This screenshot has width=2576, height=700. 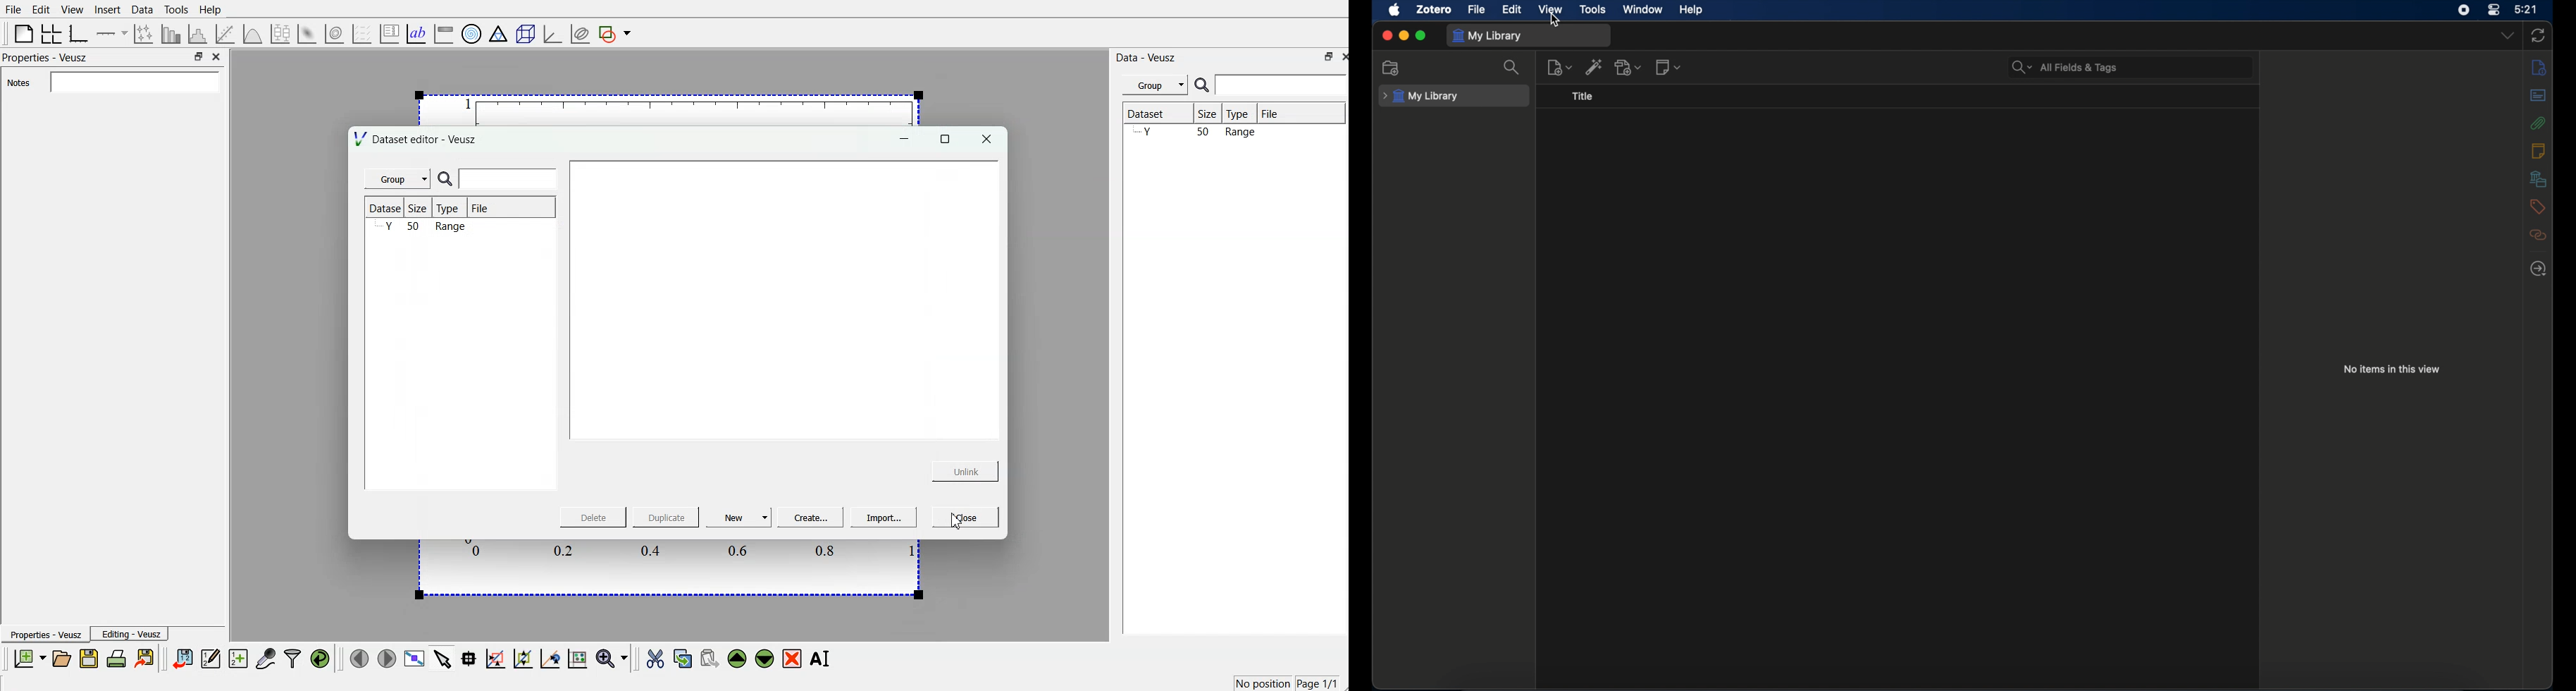 What do you see at coordinates (578, 661) in the screenshot?
I see `reset graph axes` at bounding box center [578, 661].